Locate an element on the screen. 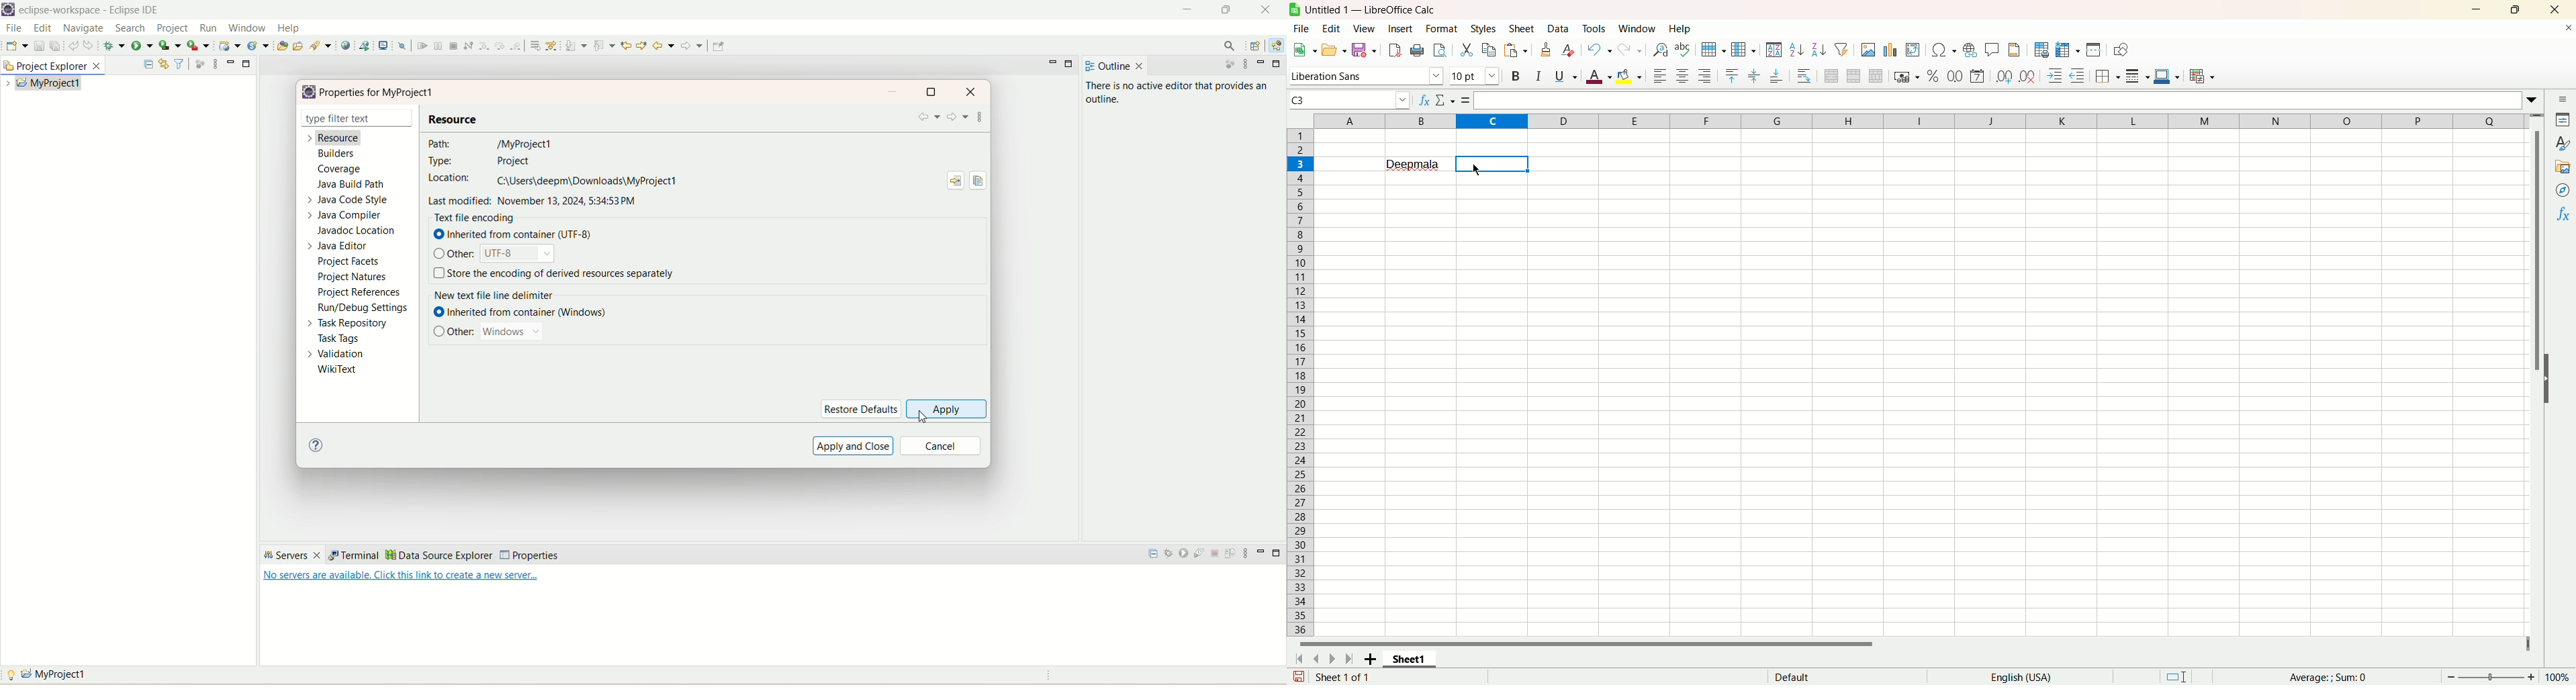  Add decimal place is located at coordinates (2003, 78).